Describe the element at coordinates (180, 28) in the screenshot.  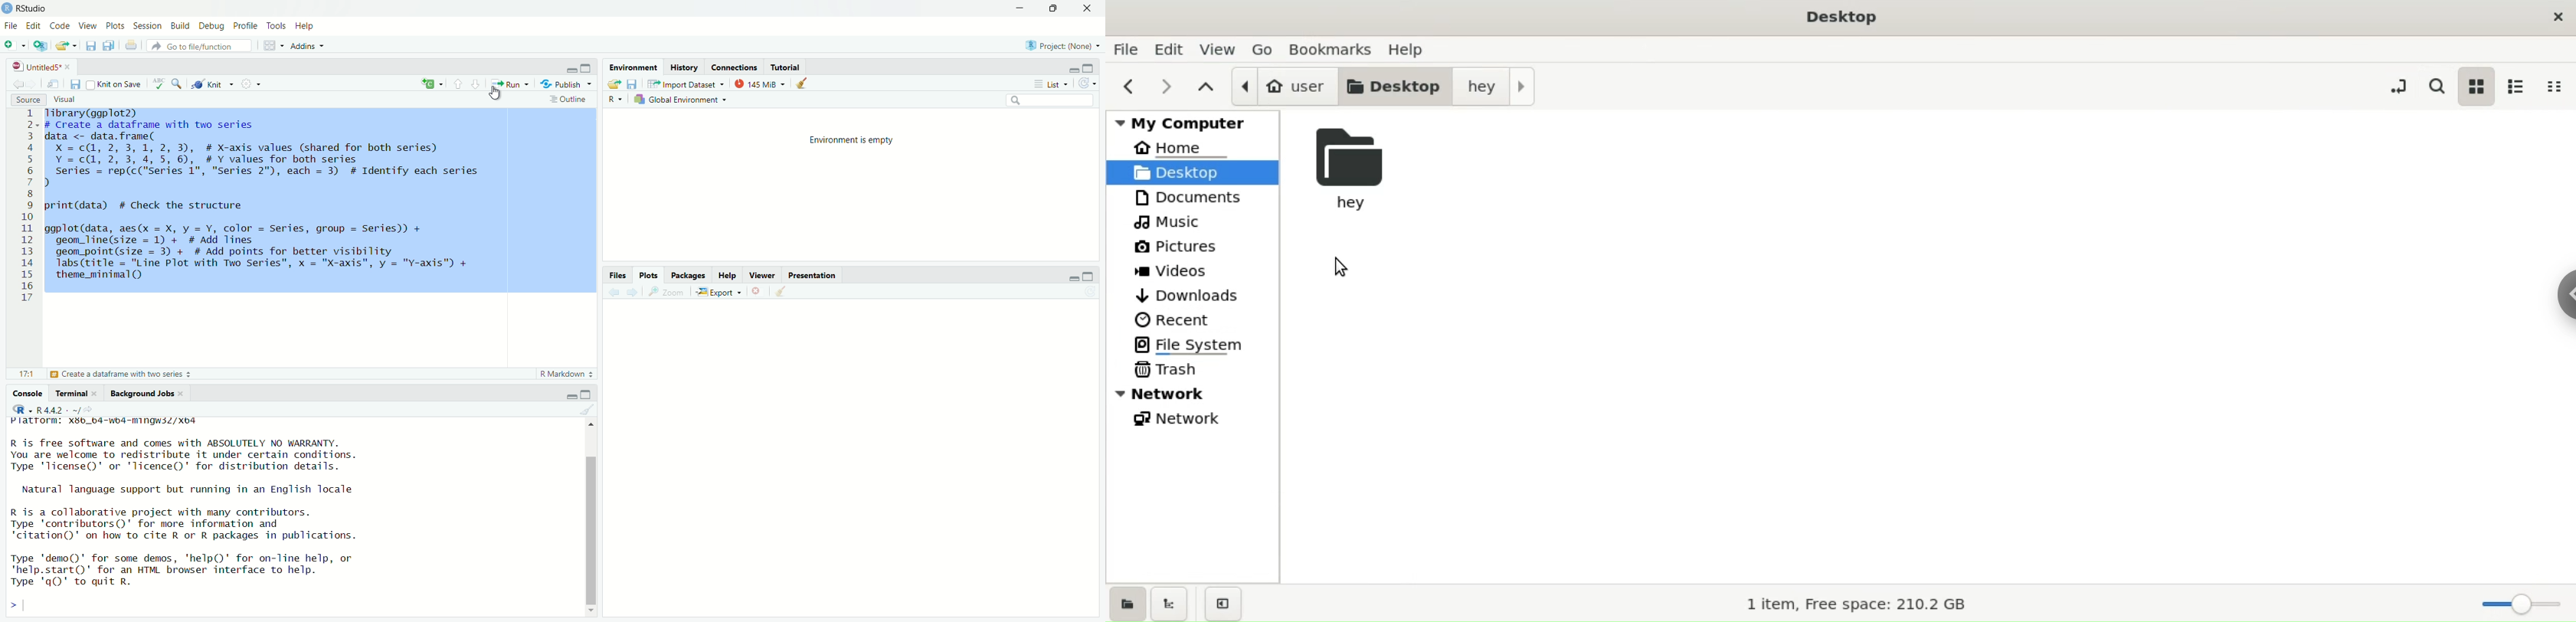
I see `Build` at that location.